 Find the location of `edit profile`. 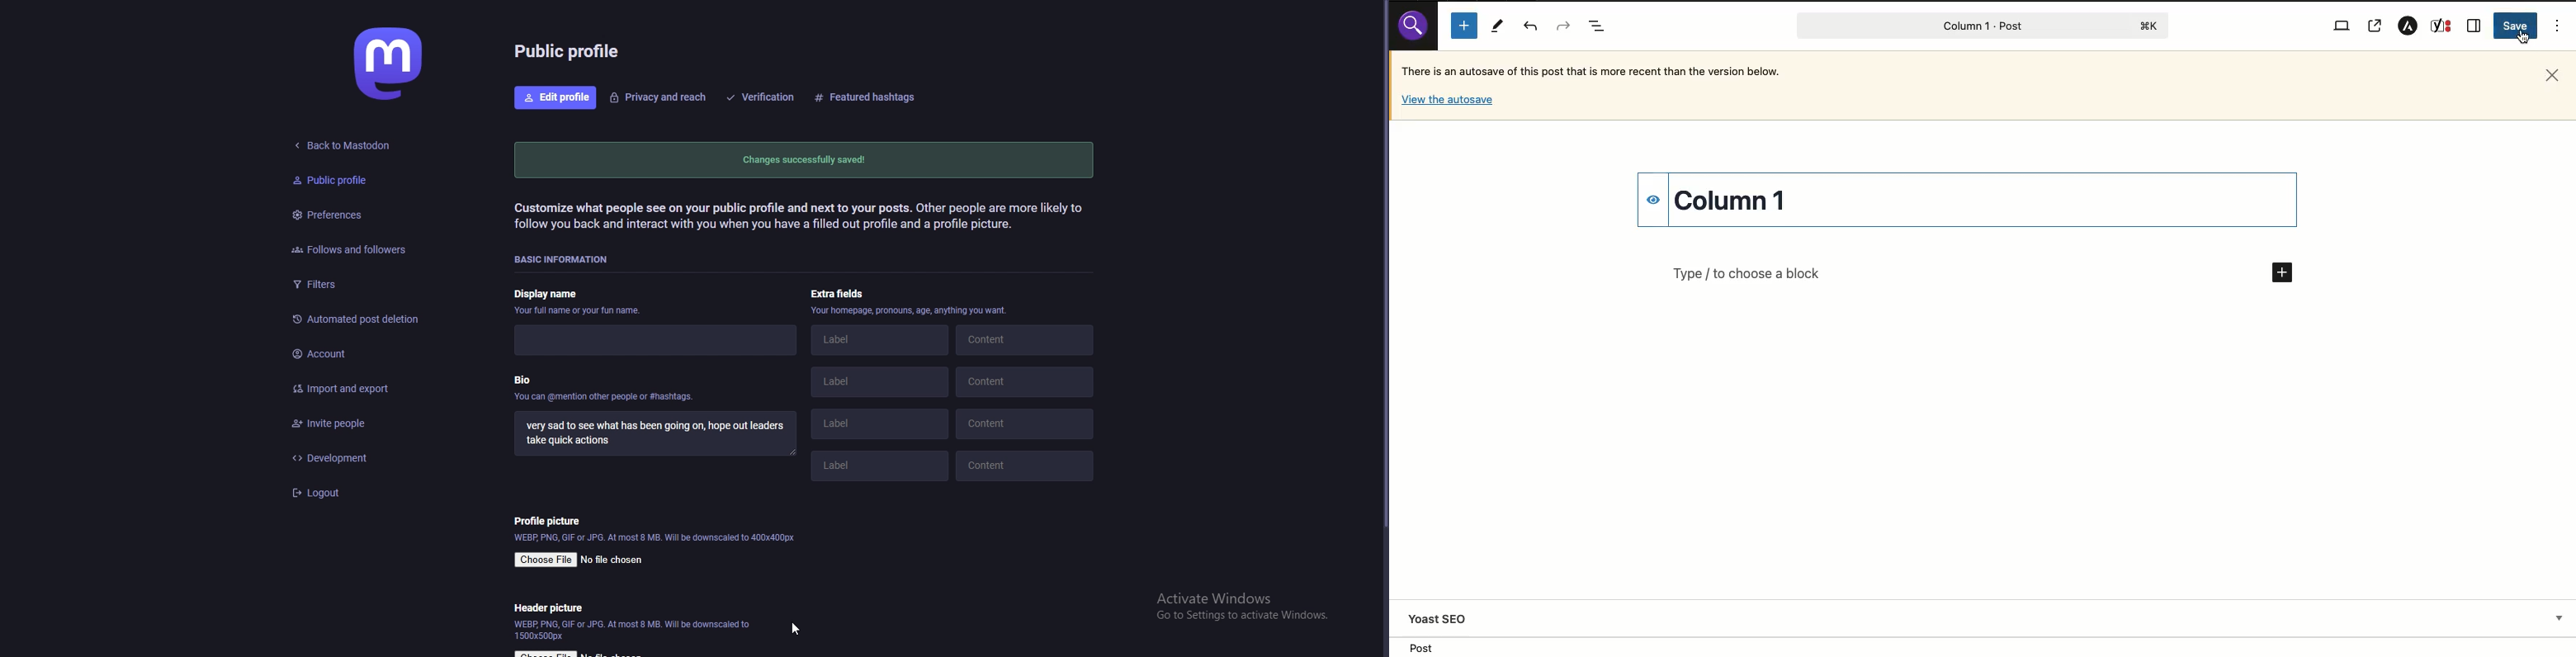

edit profile is located at coordinates (557, 97).